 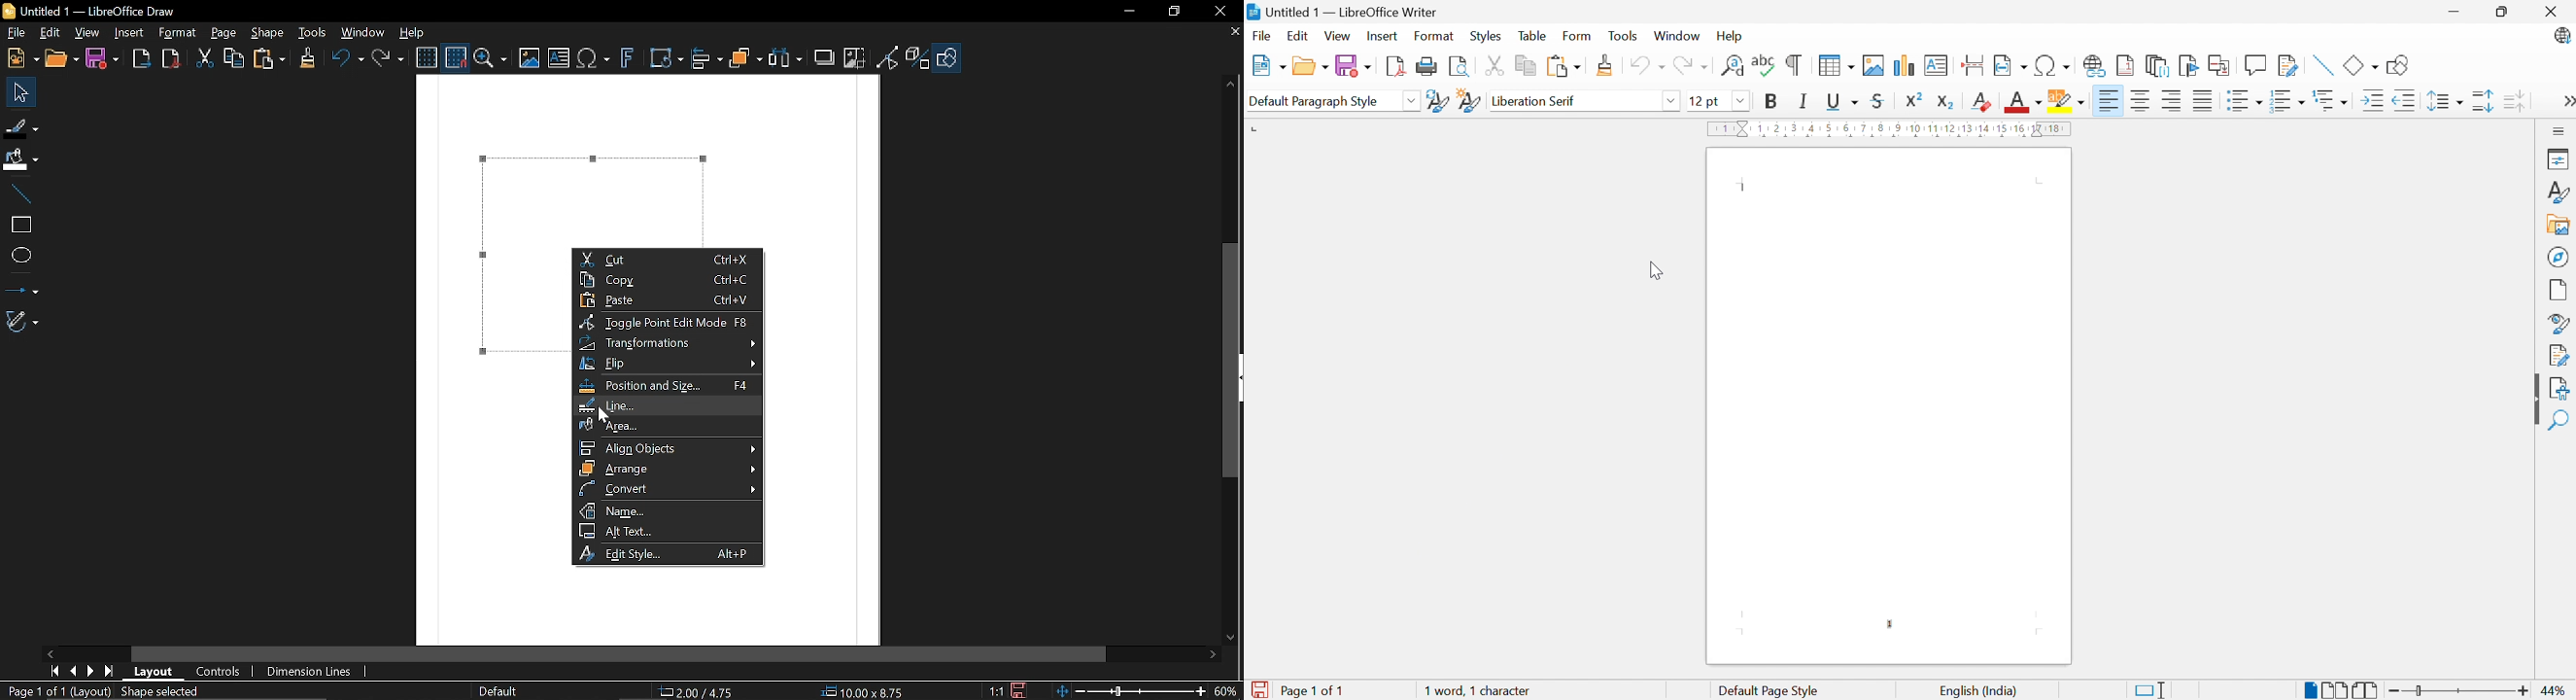 What do you see at coordinates (1576, 36) in the screenshot?
I see `Form` at bounding box center [1576, 36].